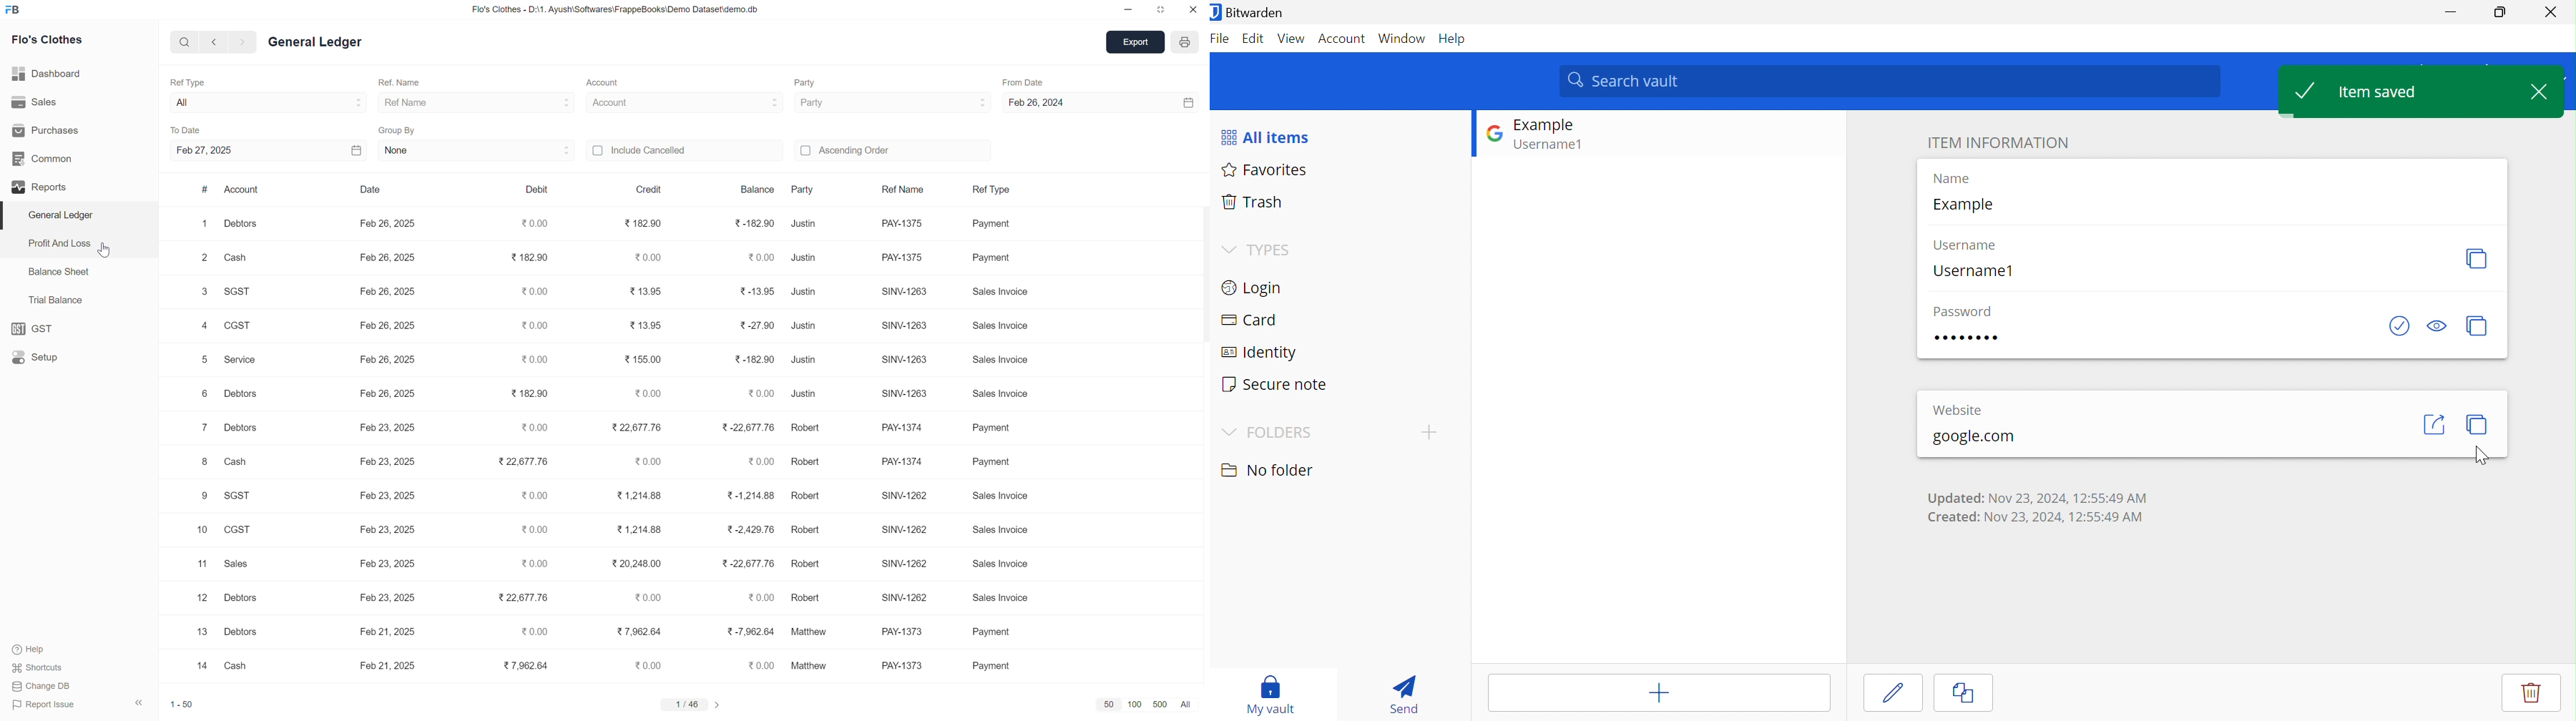 The width and height of the screenshot is (2576, 728). I want to click on ₹0.00, so click(528, 632).